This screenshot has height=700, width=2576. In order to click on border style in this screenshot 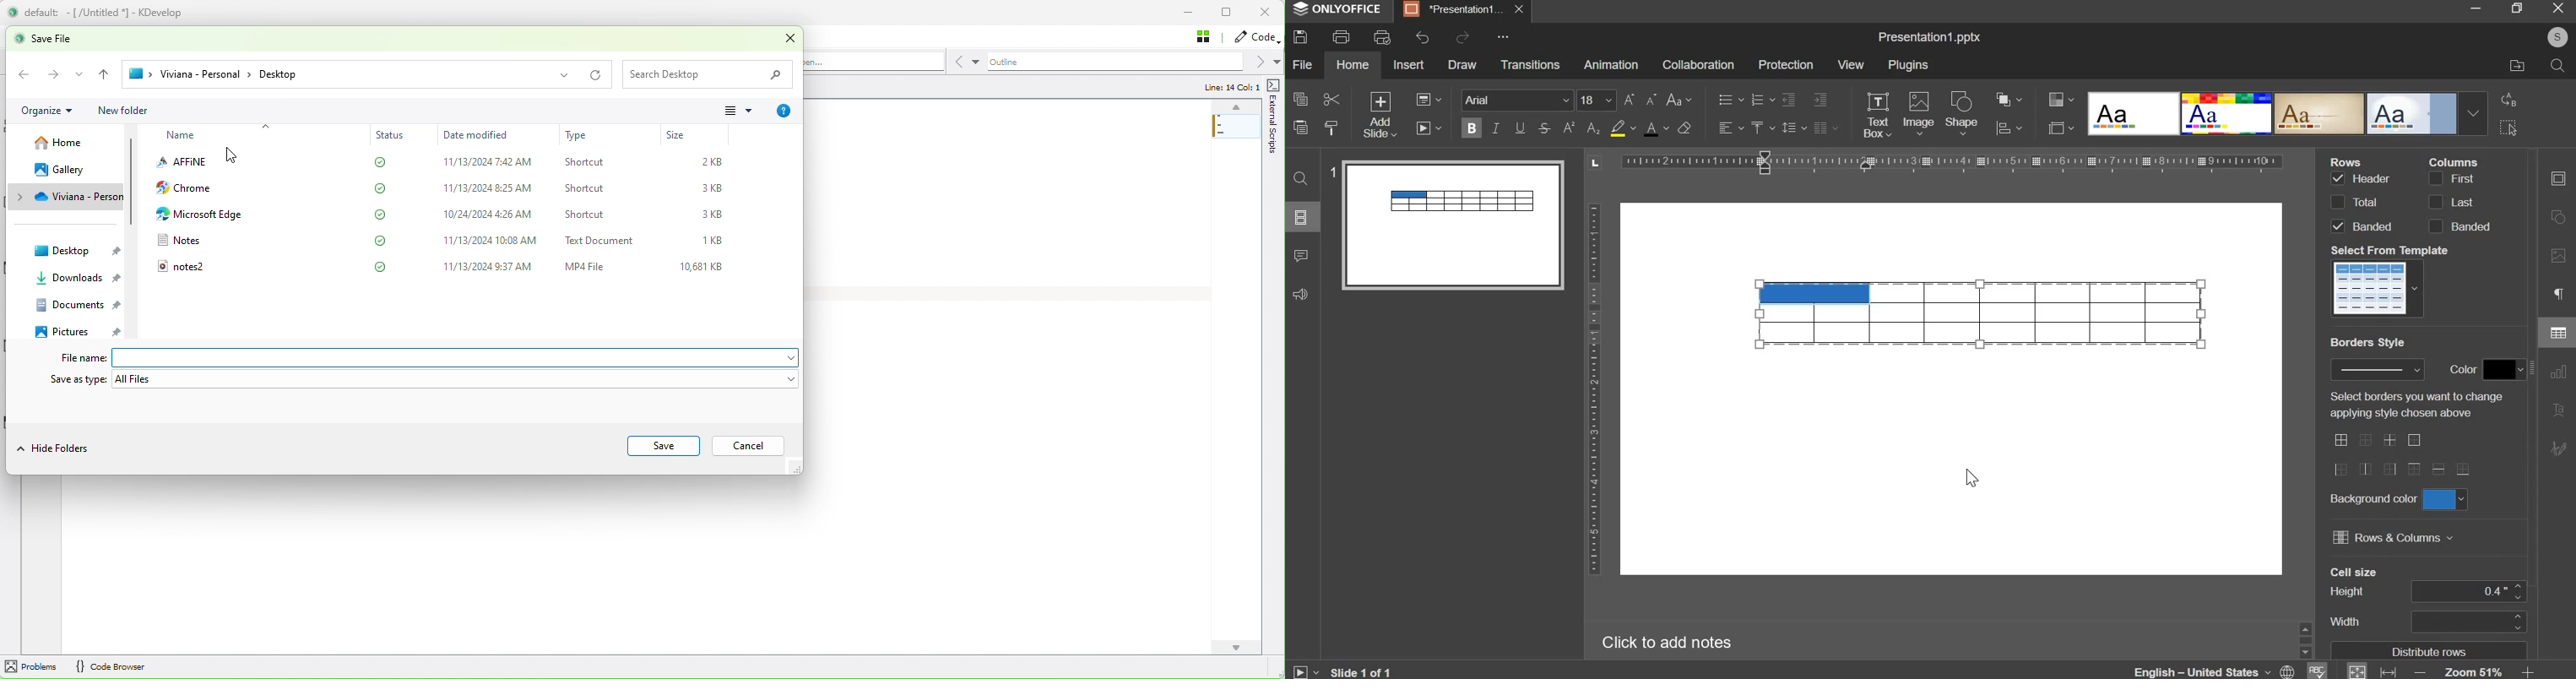, I will do `click(2403, 454)`.